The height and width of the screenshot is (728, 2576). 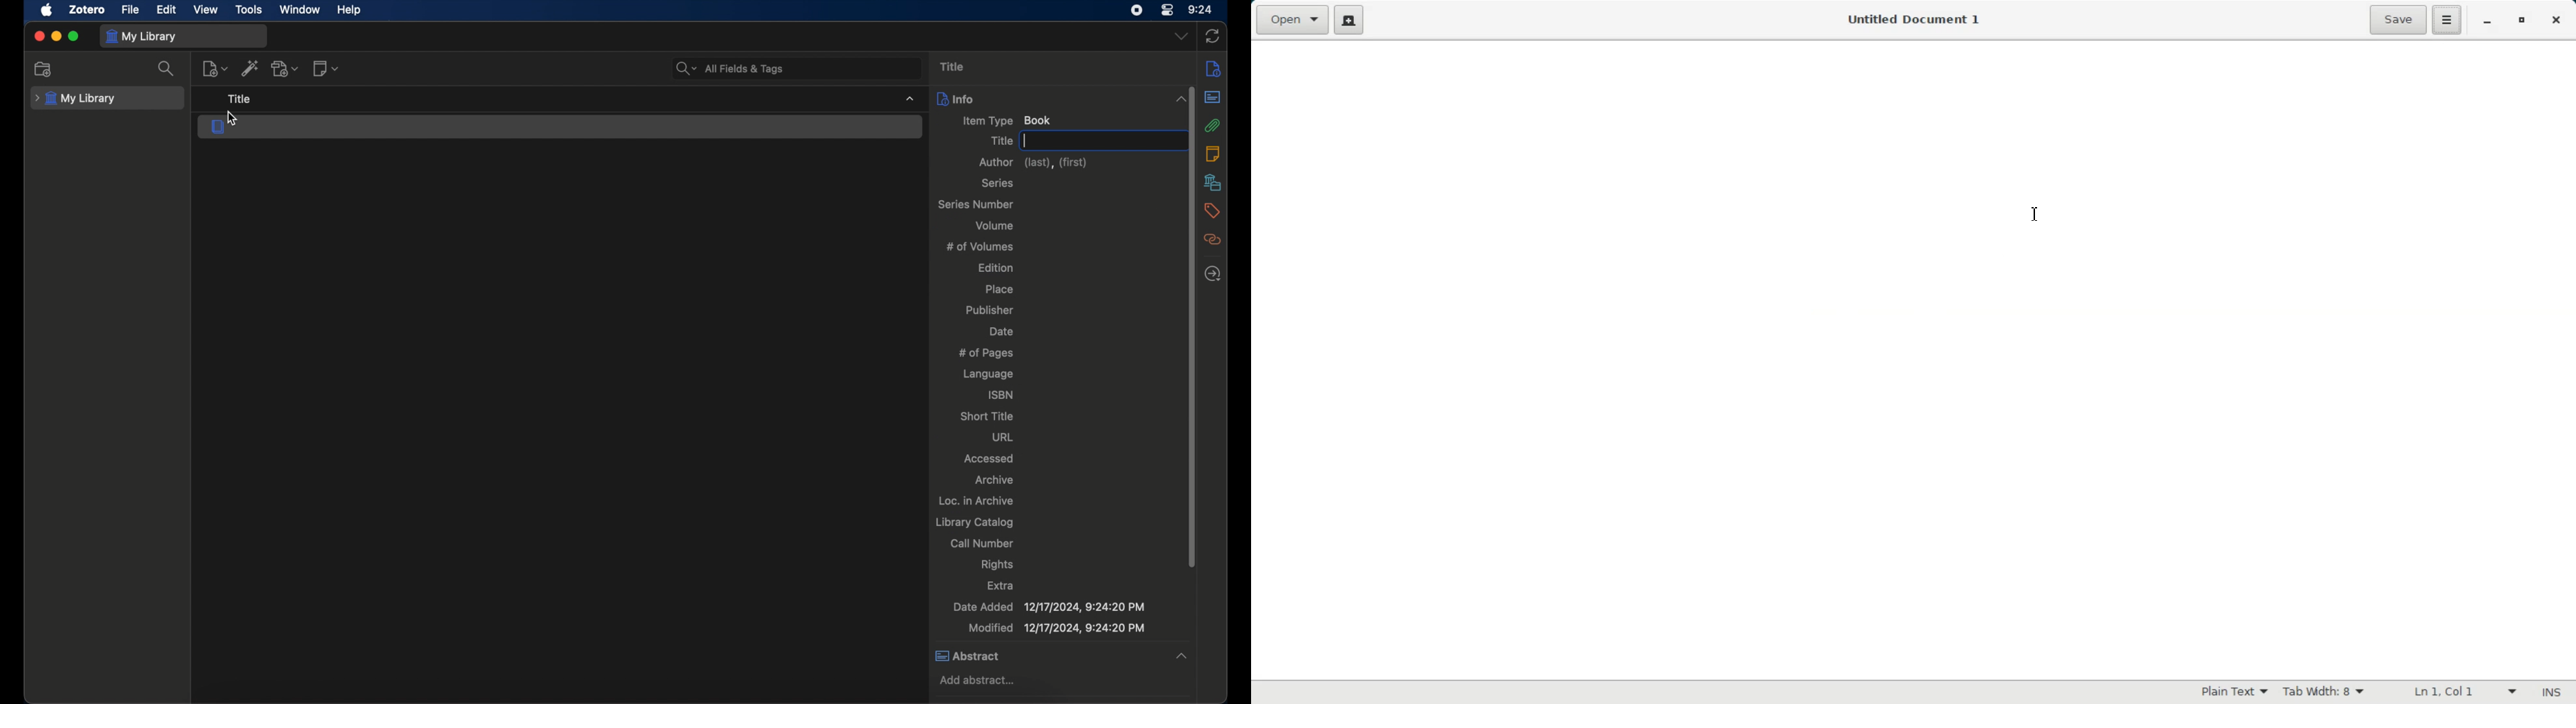 What do you see at coordinates (1002, 140) in the screenshot?
I see `title` at bounding box center [1002, 140].